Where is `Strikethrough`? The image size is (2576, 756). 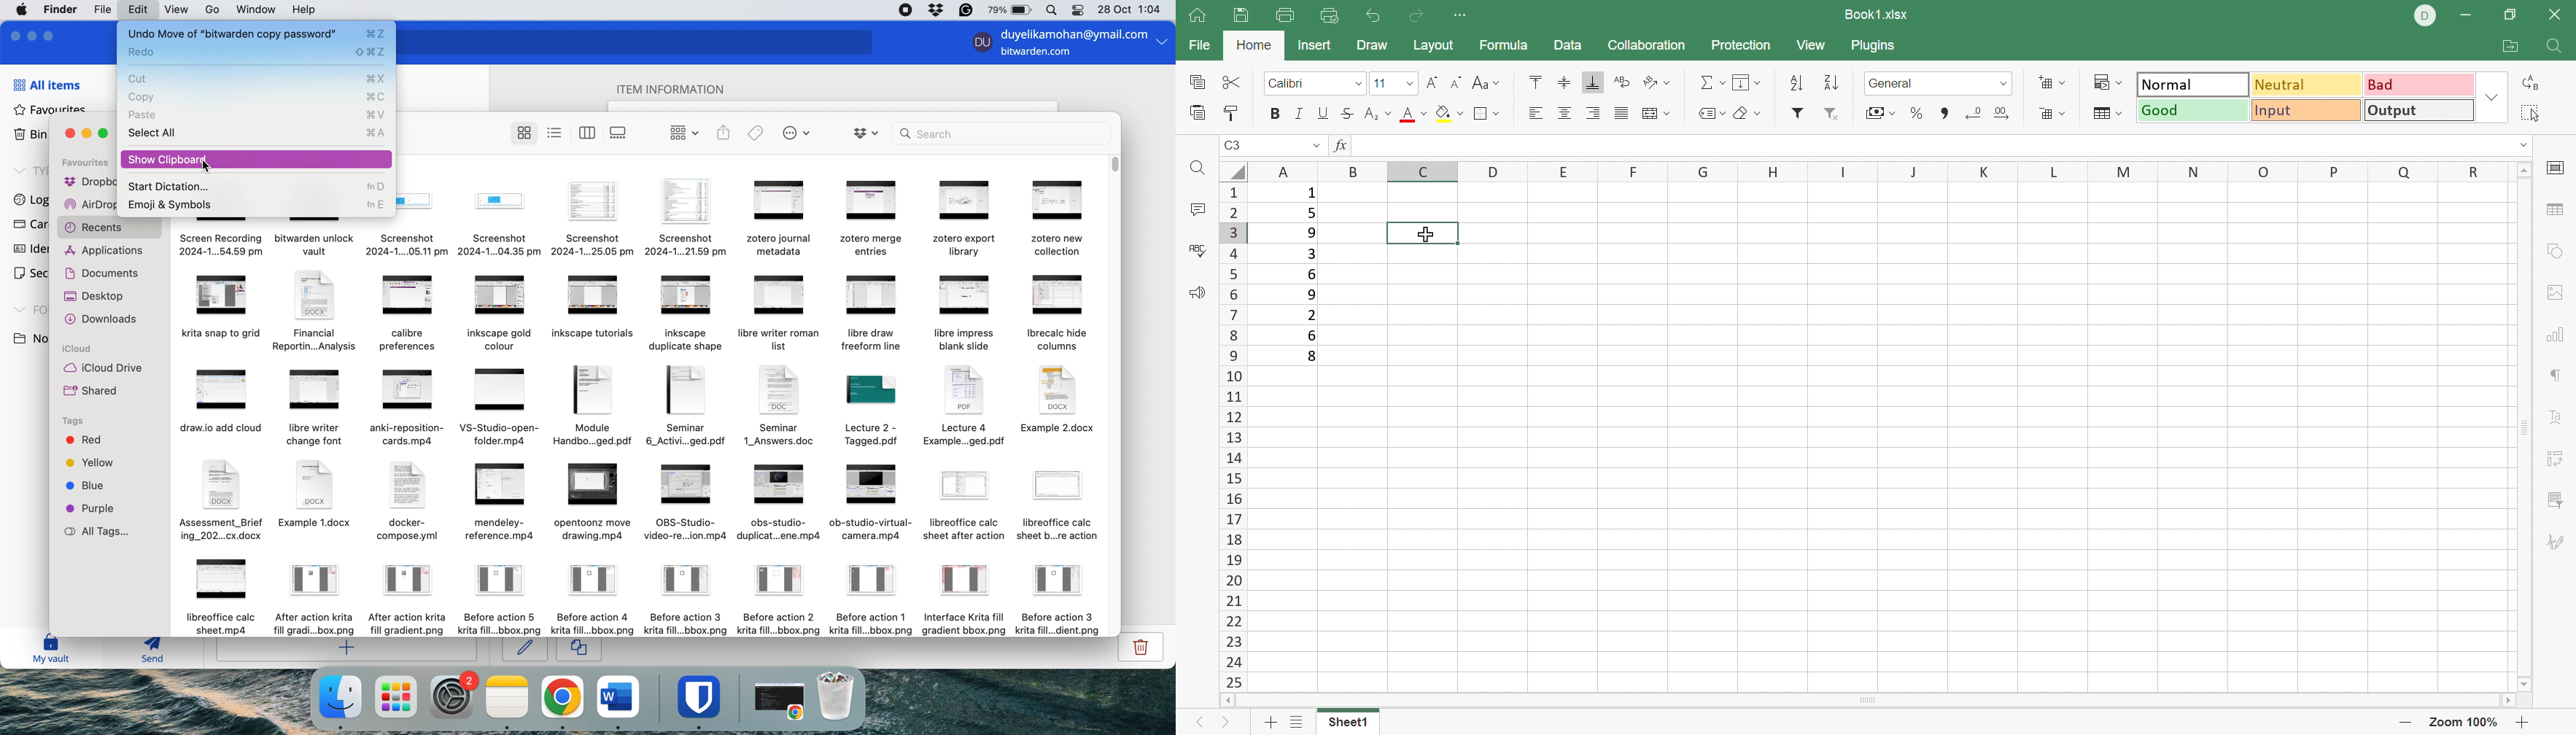
Strikethrough is located at coordinates (1346, 112).